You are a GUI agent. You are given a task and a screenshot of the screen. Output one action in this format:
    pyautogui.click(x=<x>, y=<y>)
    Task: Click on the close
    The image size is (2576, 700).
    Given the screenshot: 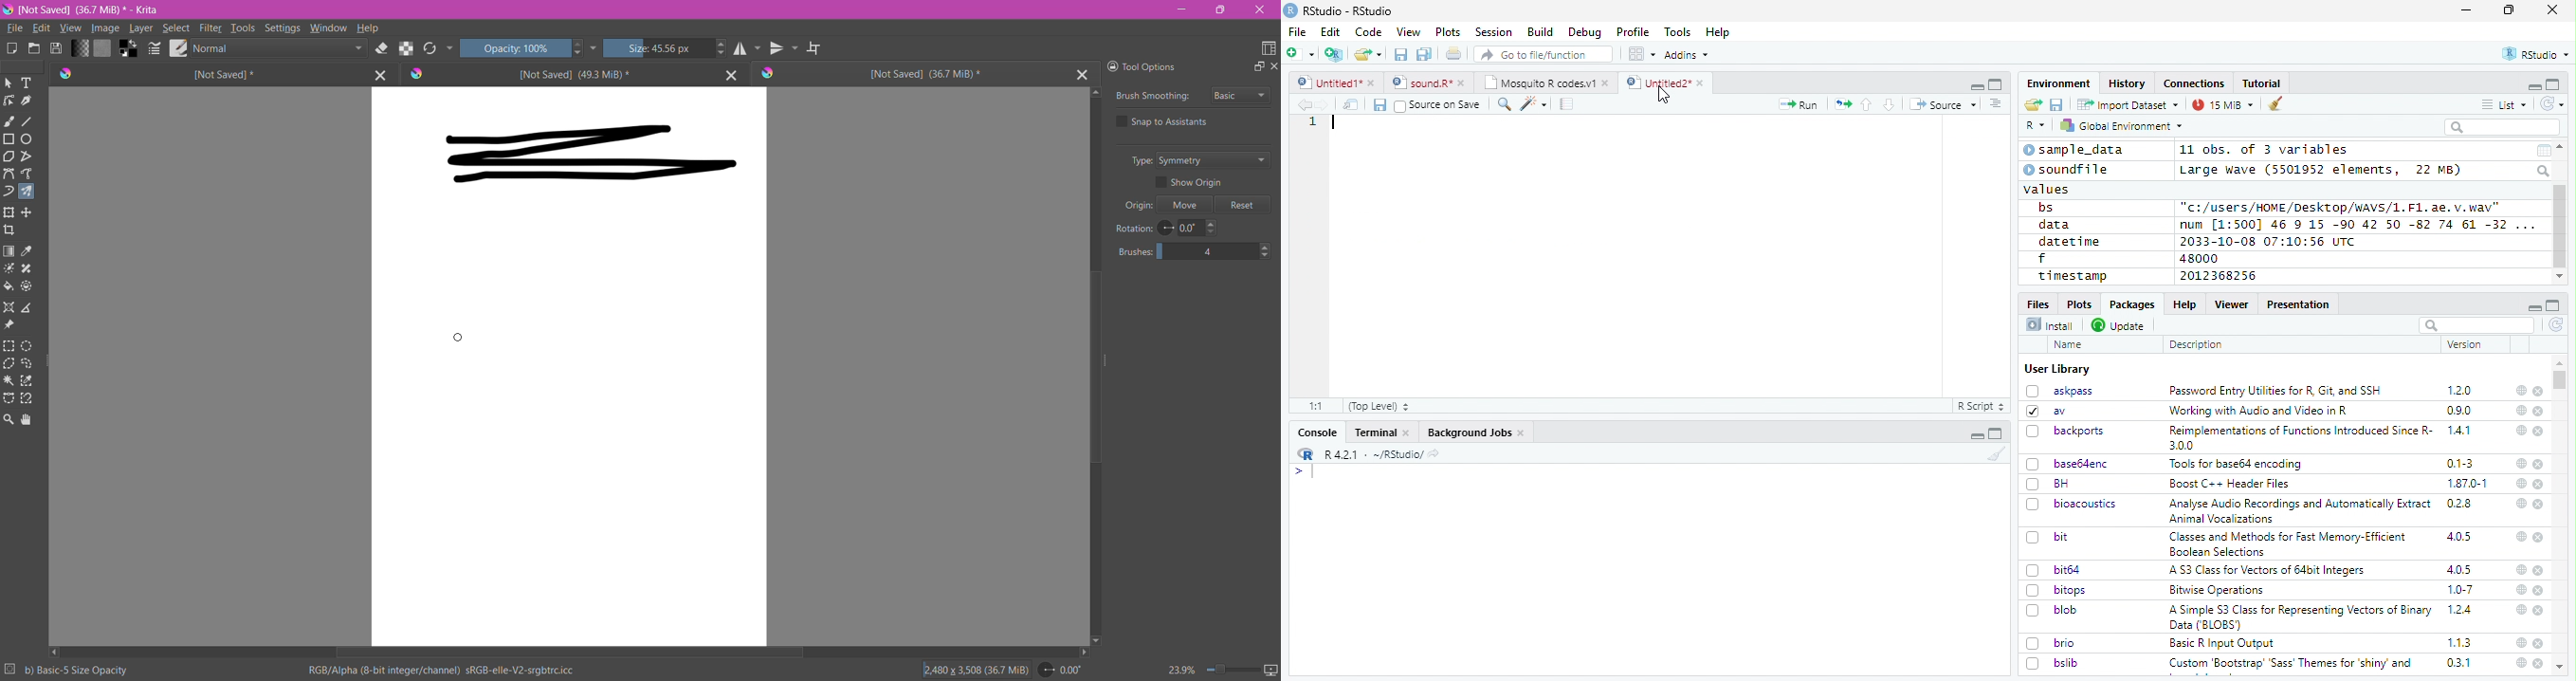 What is the action you would take?
    pyautogui.click(x=2538, y=392)
    